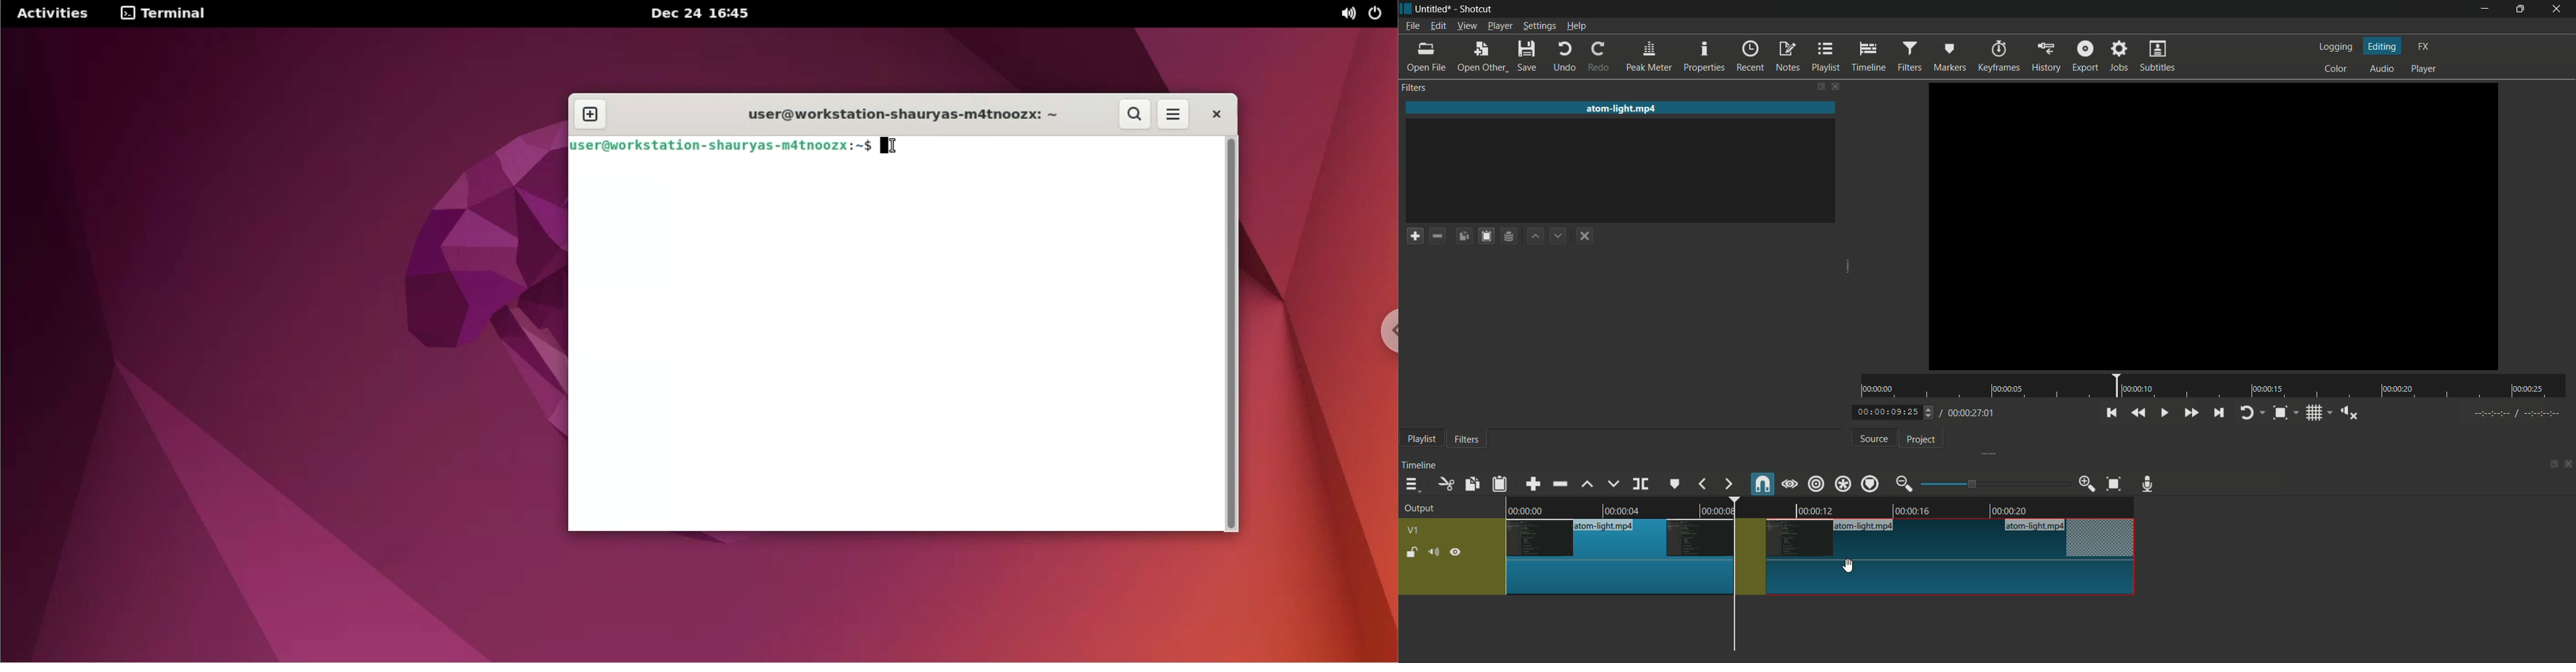 The height and width of the screenshot is (672, 2576). I want to click on , so click(1622, 109).